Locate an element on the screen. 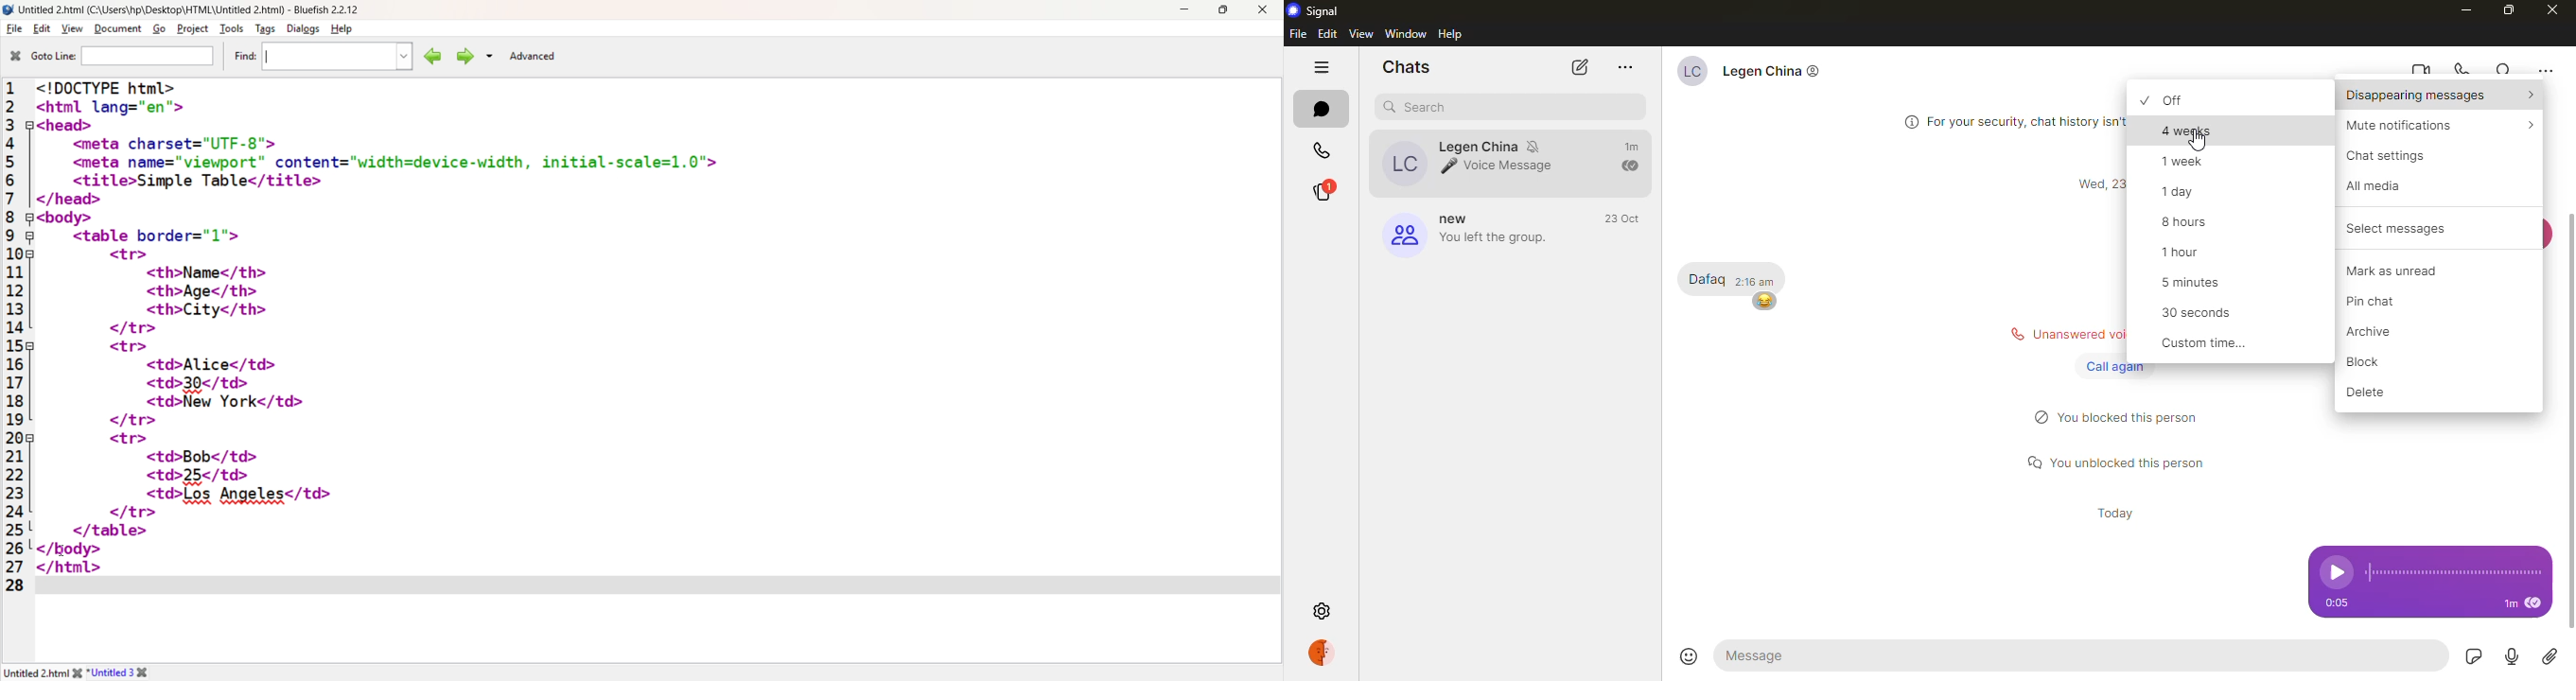 Image resolution: width=2576 pixels, height=700 pixels. Logo is located at coordinates (9, 10).